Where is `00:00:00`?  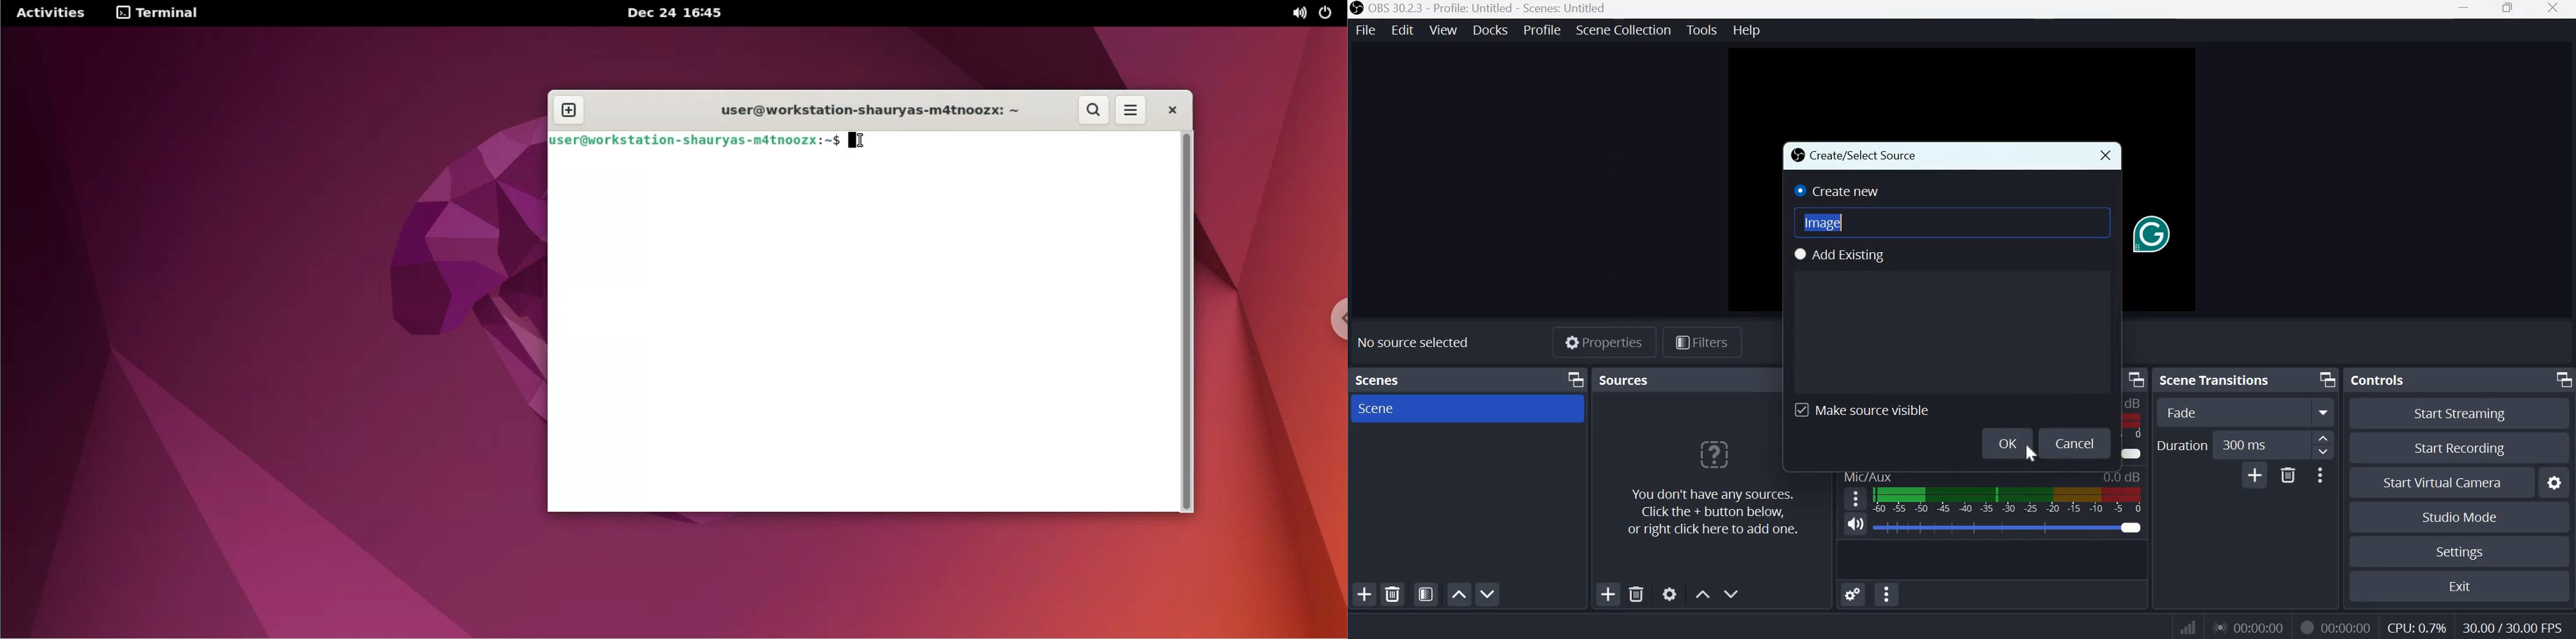 00:00:00 is located at coordinates (2348, 627).